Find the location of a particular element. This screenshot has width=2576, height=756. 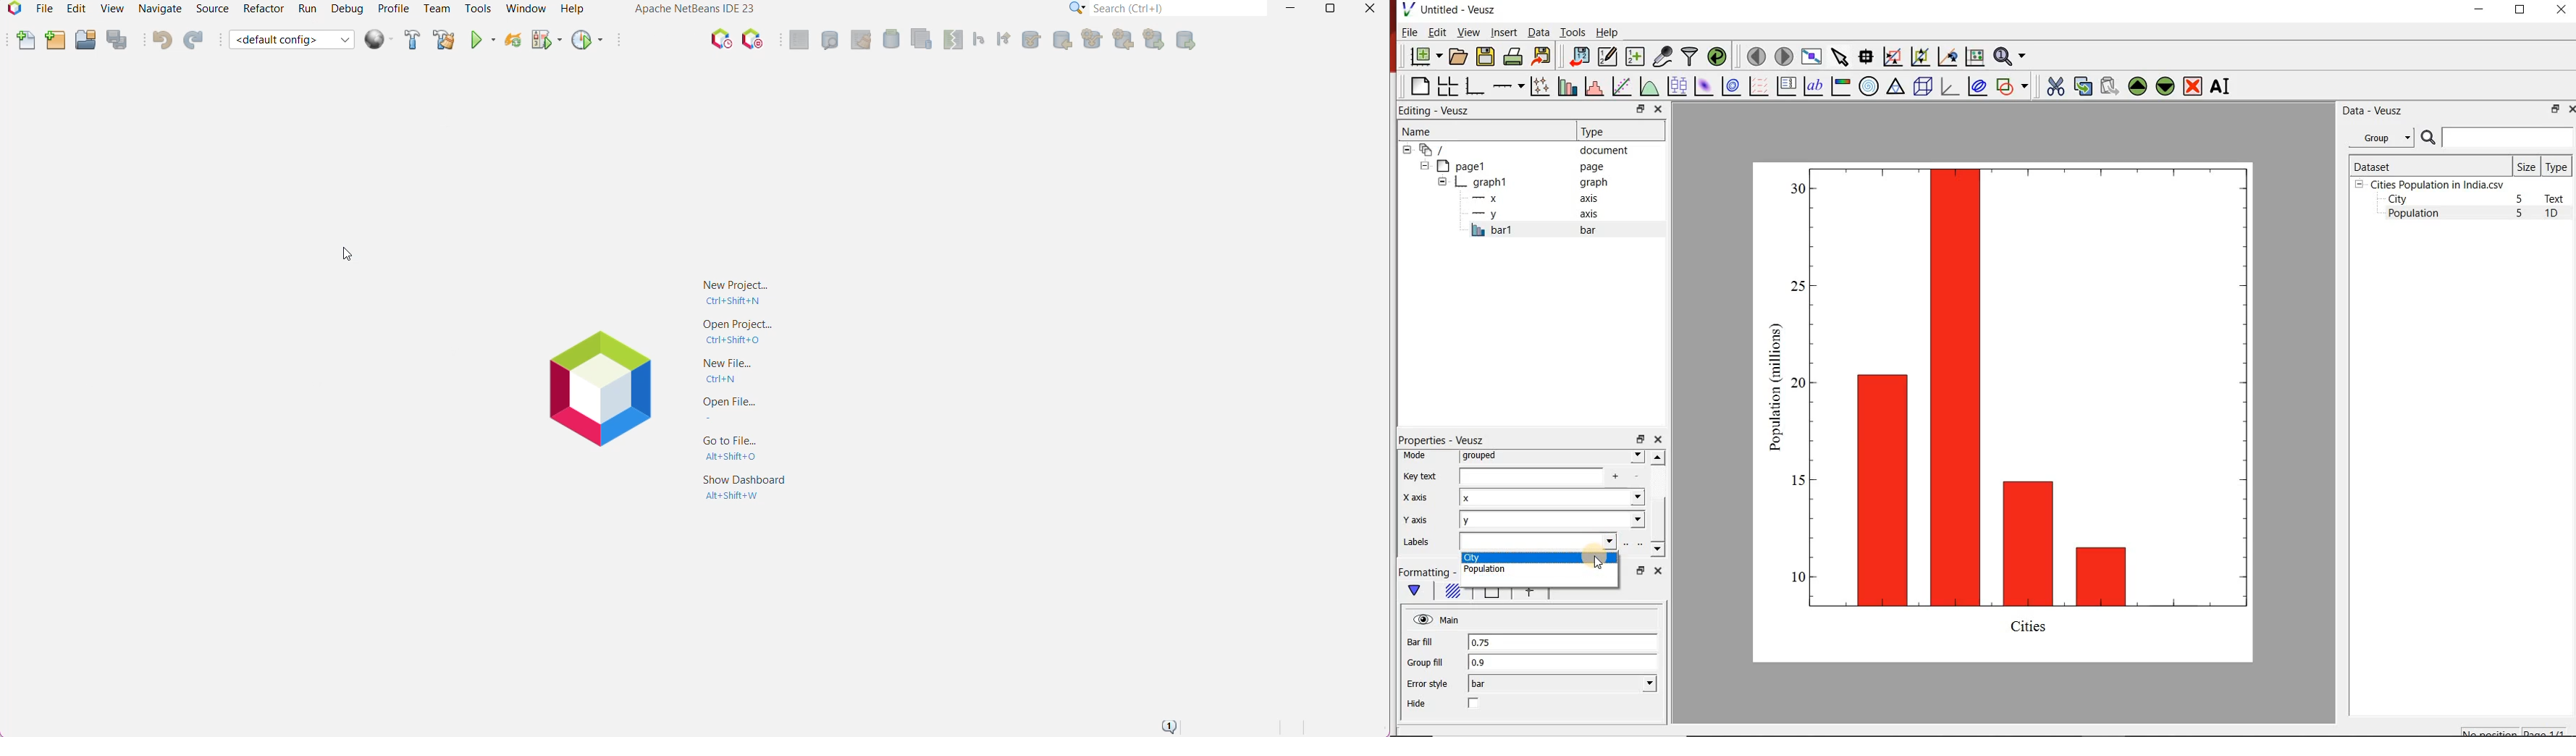

Data - Veusz is located at coordinates (2370, 110).